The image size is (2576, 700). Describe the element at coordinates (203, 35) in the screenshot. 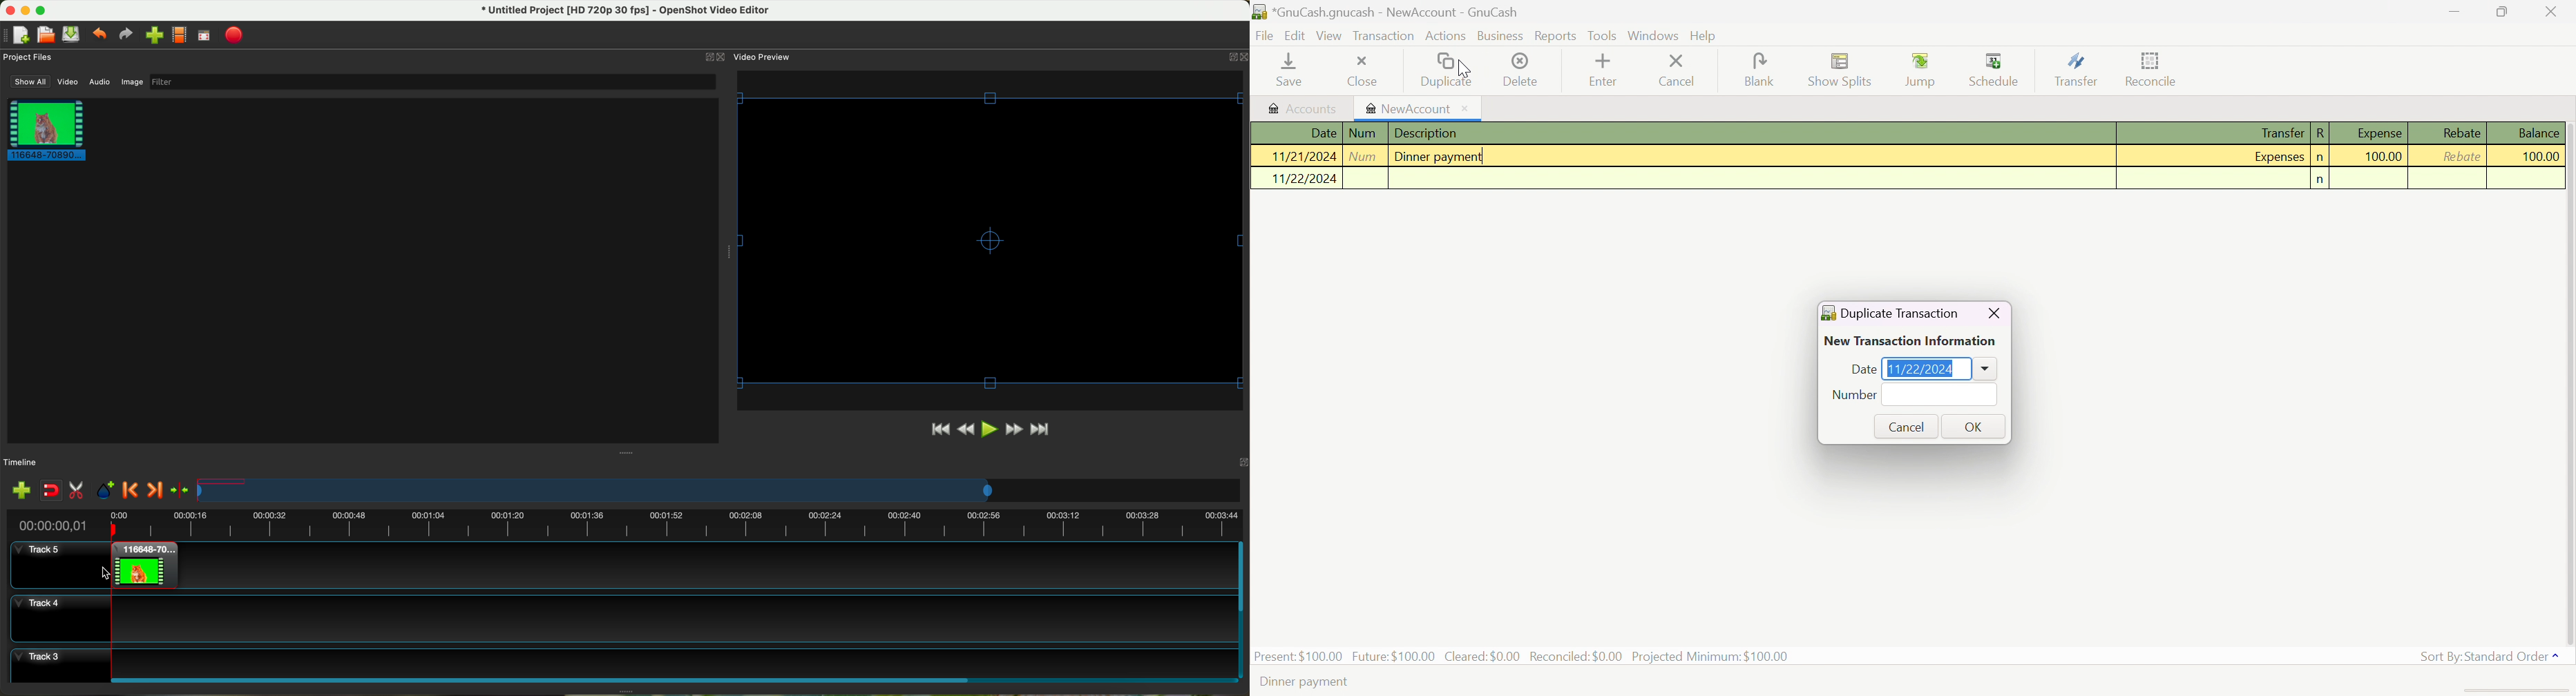

I see `full screen` at that location.